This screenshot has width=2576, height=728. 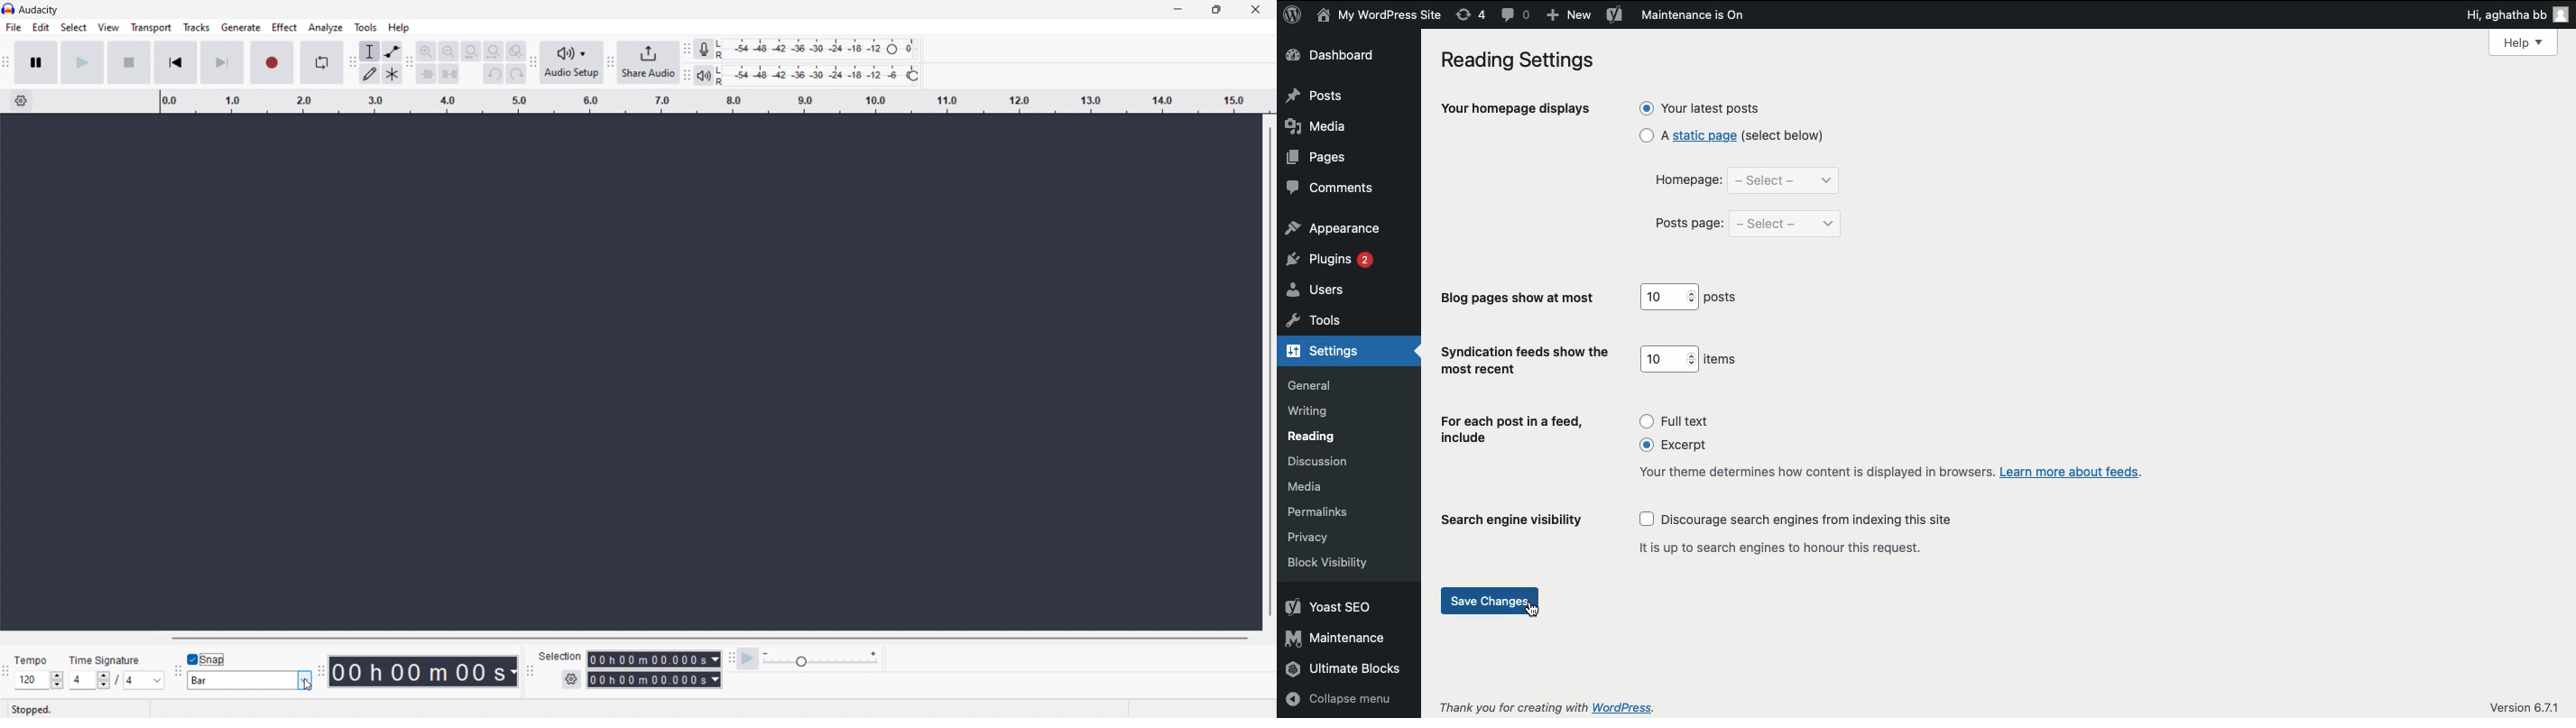 I want to click on permalinks, so click(x=1316, y=513).